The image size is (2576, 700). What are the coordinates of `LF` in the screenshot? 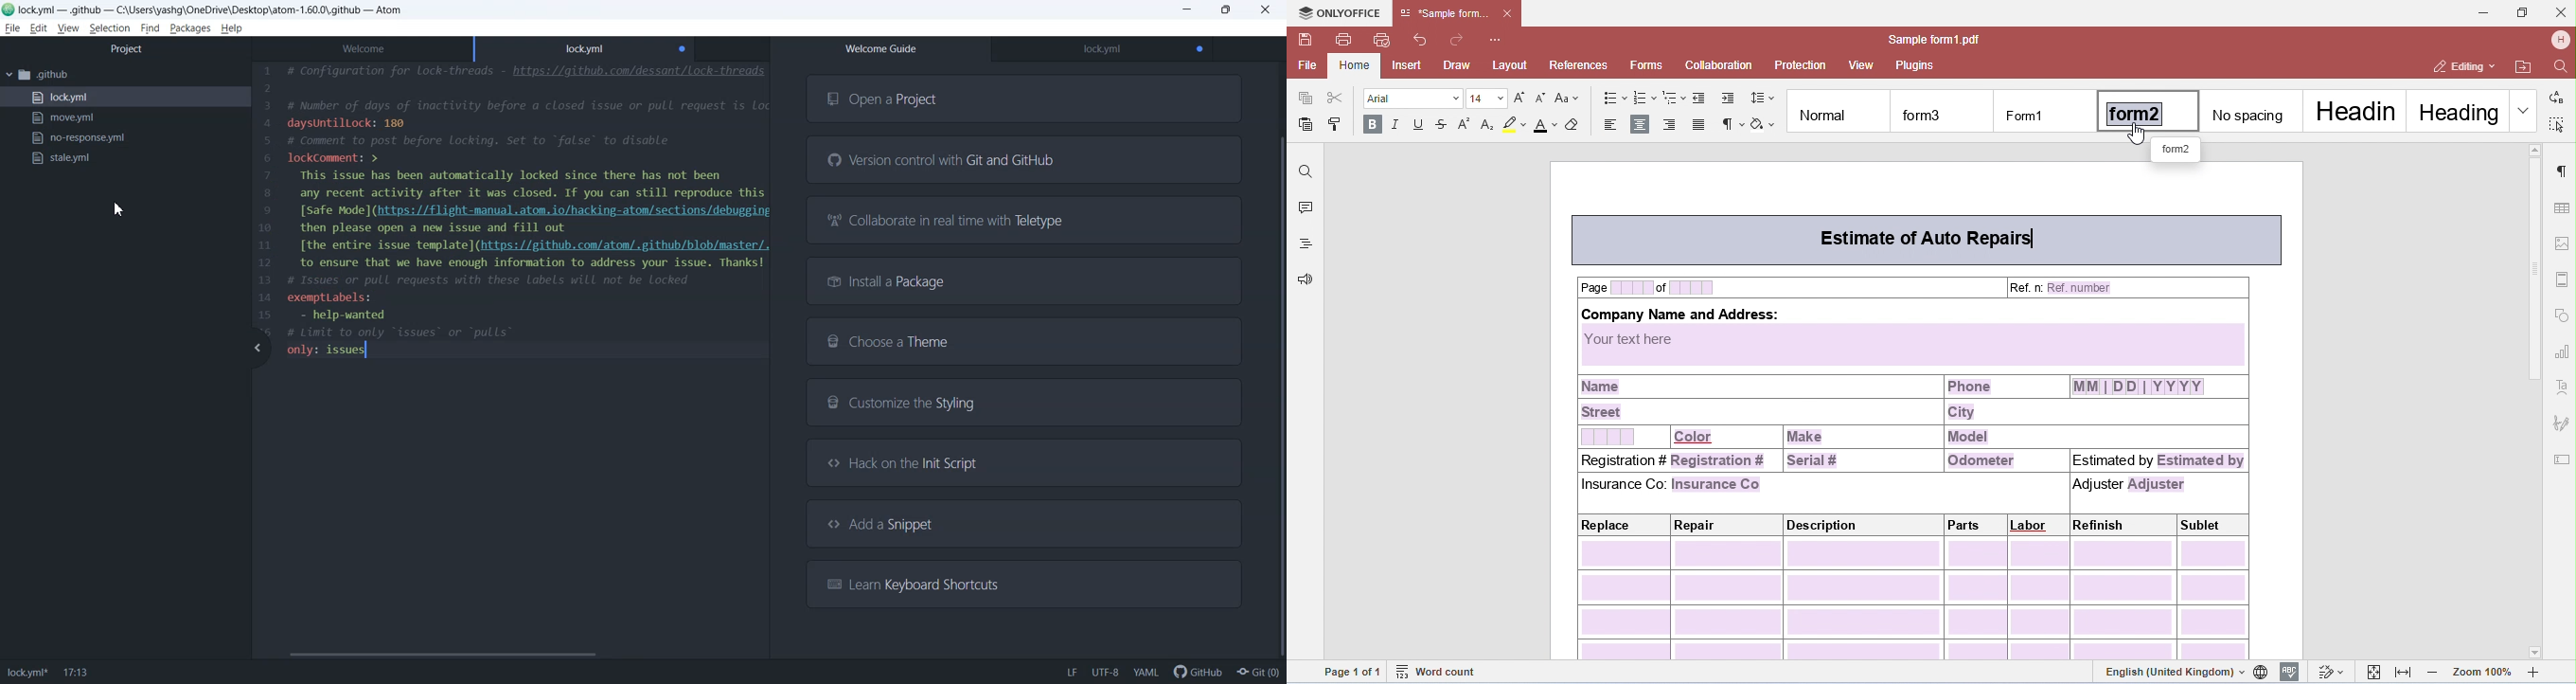 It's located at (1072, 672).